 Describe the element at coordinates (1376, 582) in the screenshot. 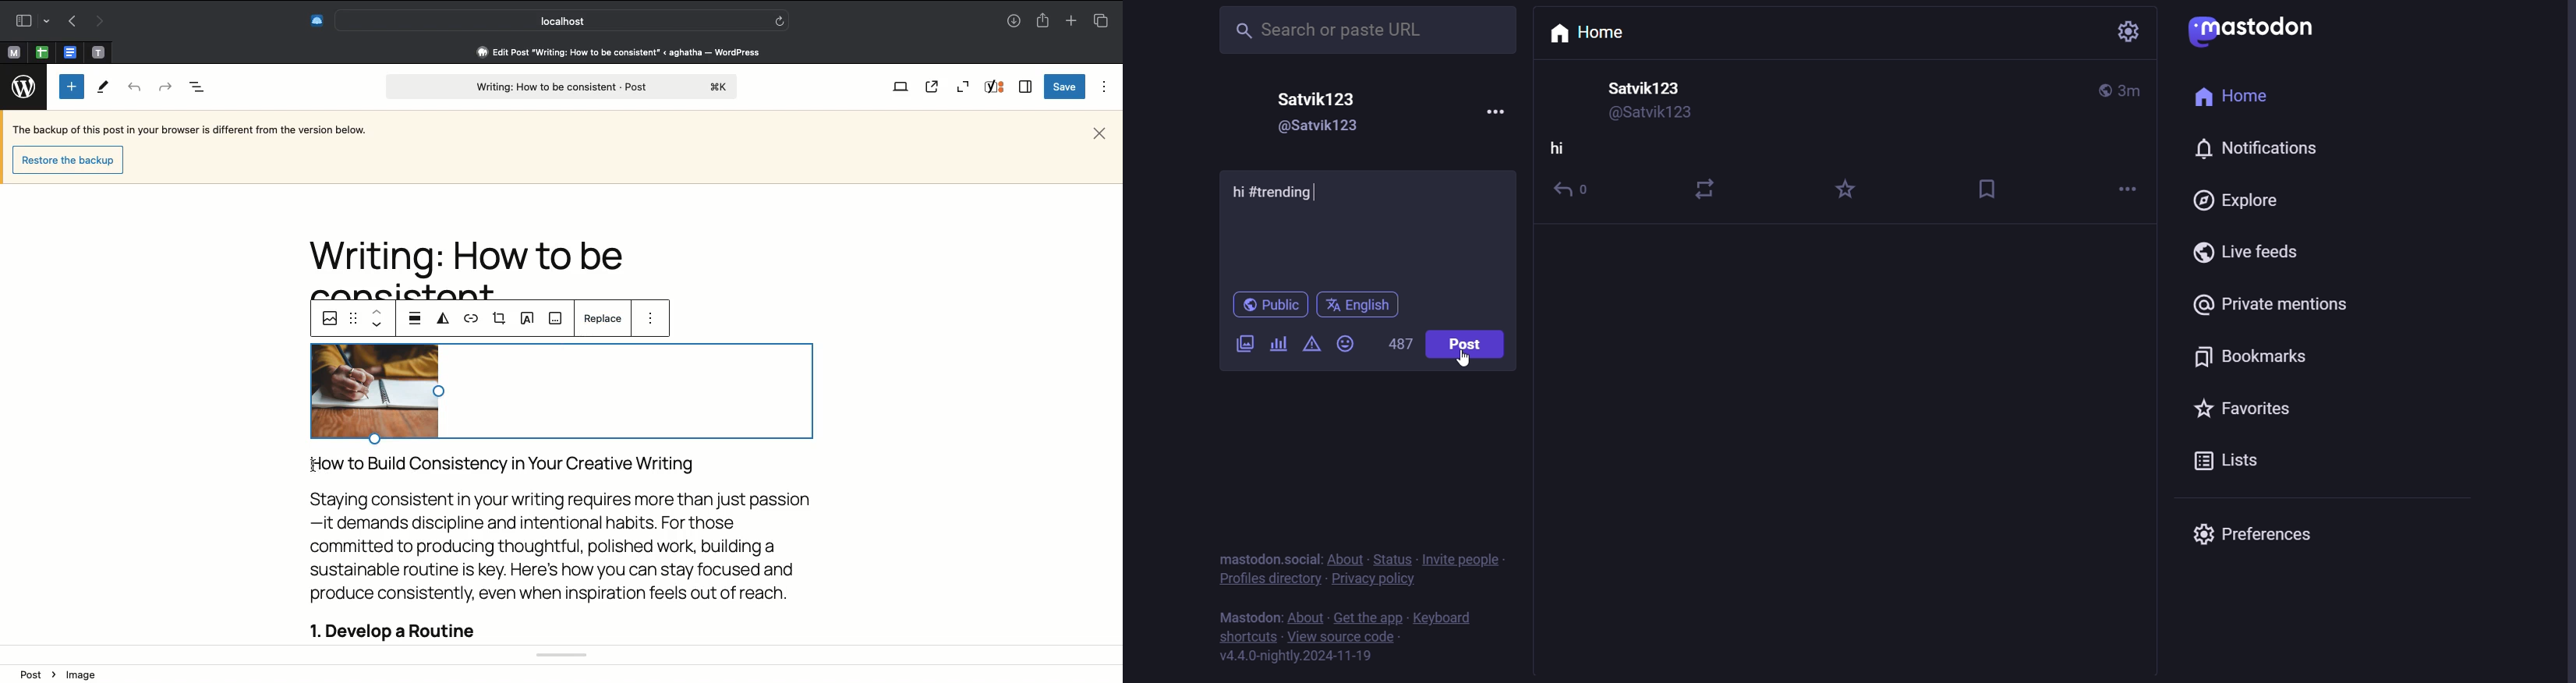

I see `policy` at that location.